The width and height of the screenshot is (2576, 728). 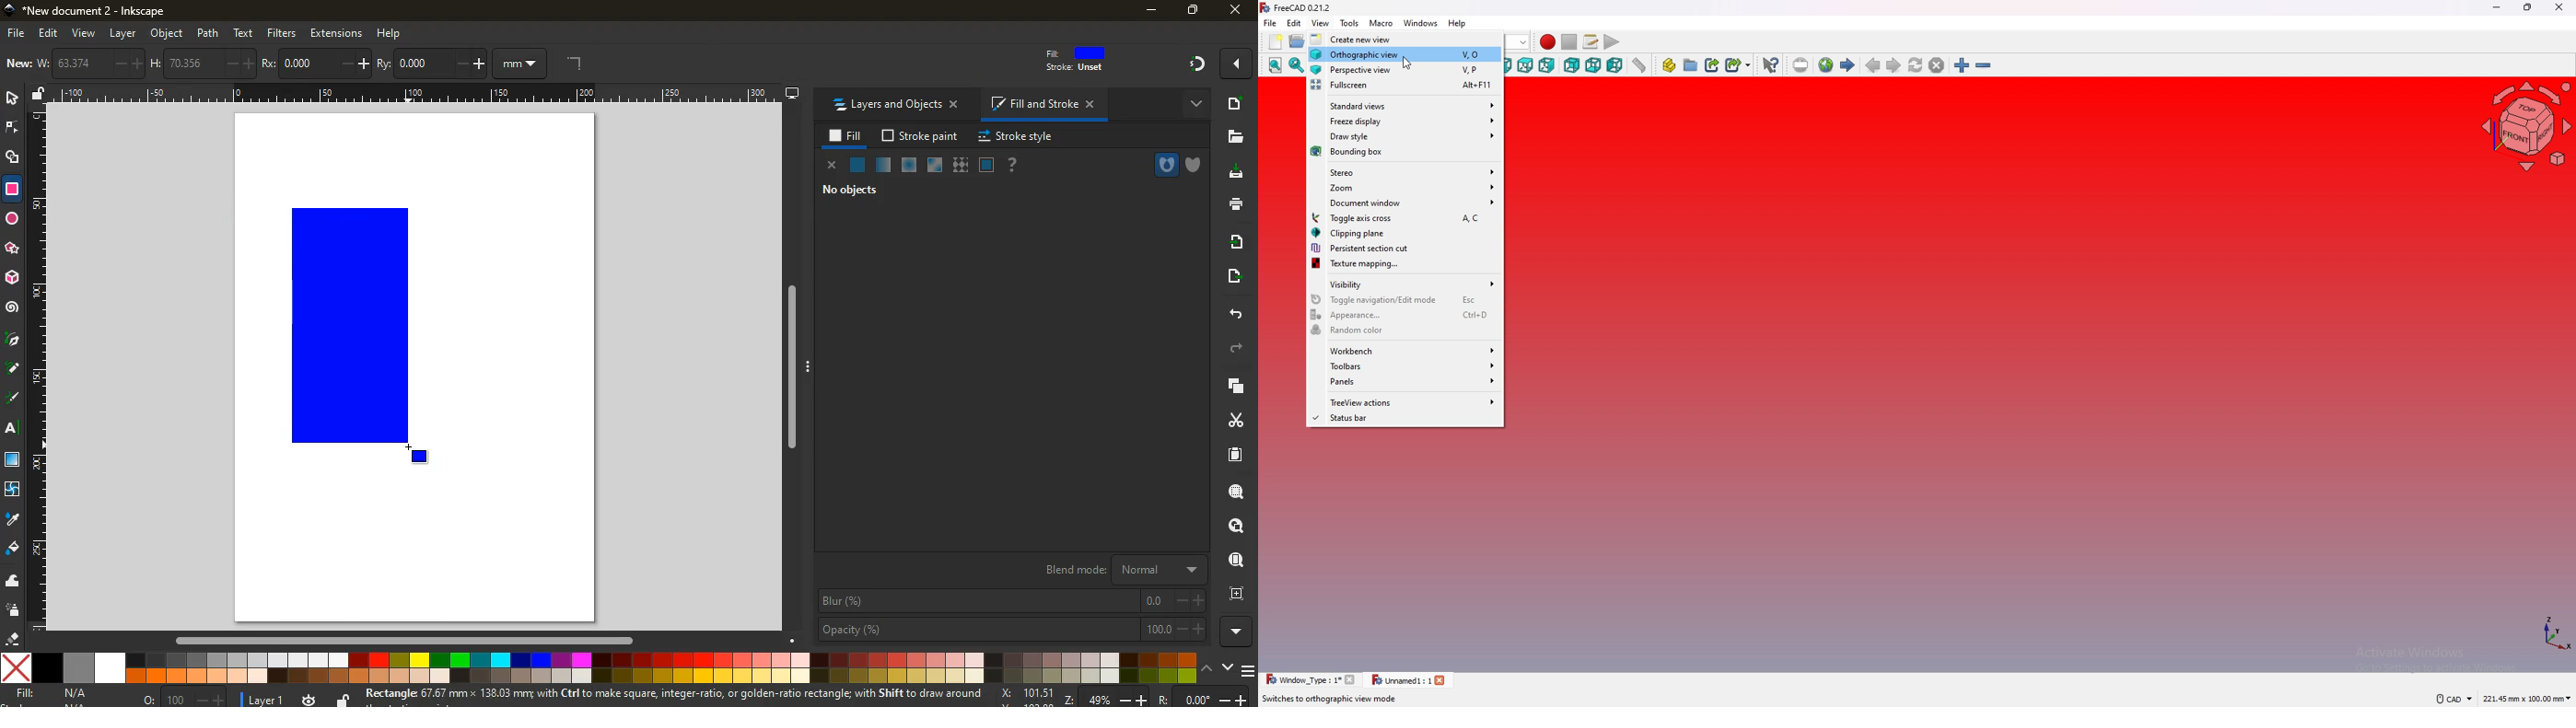 I want to click on texture, so click(x=960, y=165).